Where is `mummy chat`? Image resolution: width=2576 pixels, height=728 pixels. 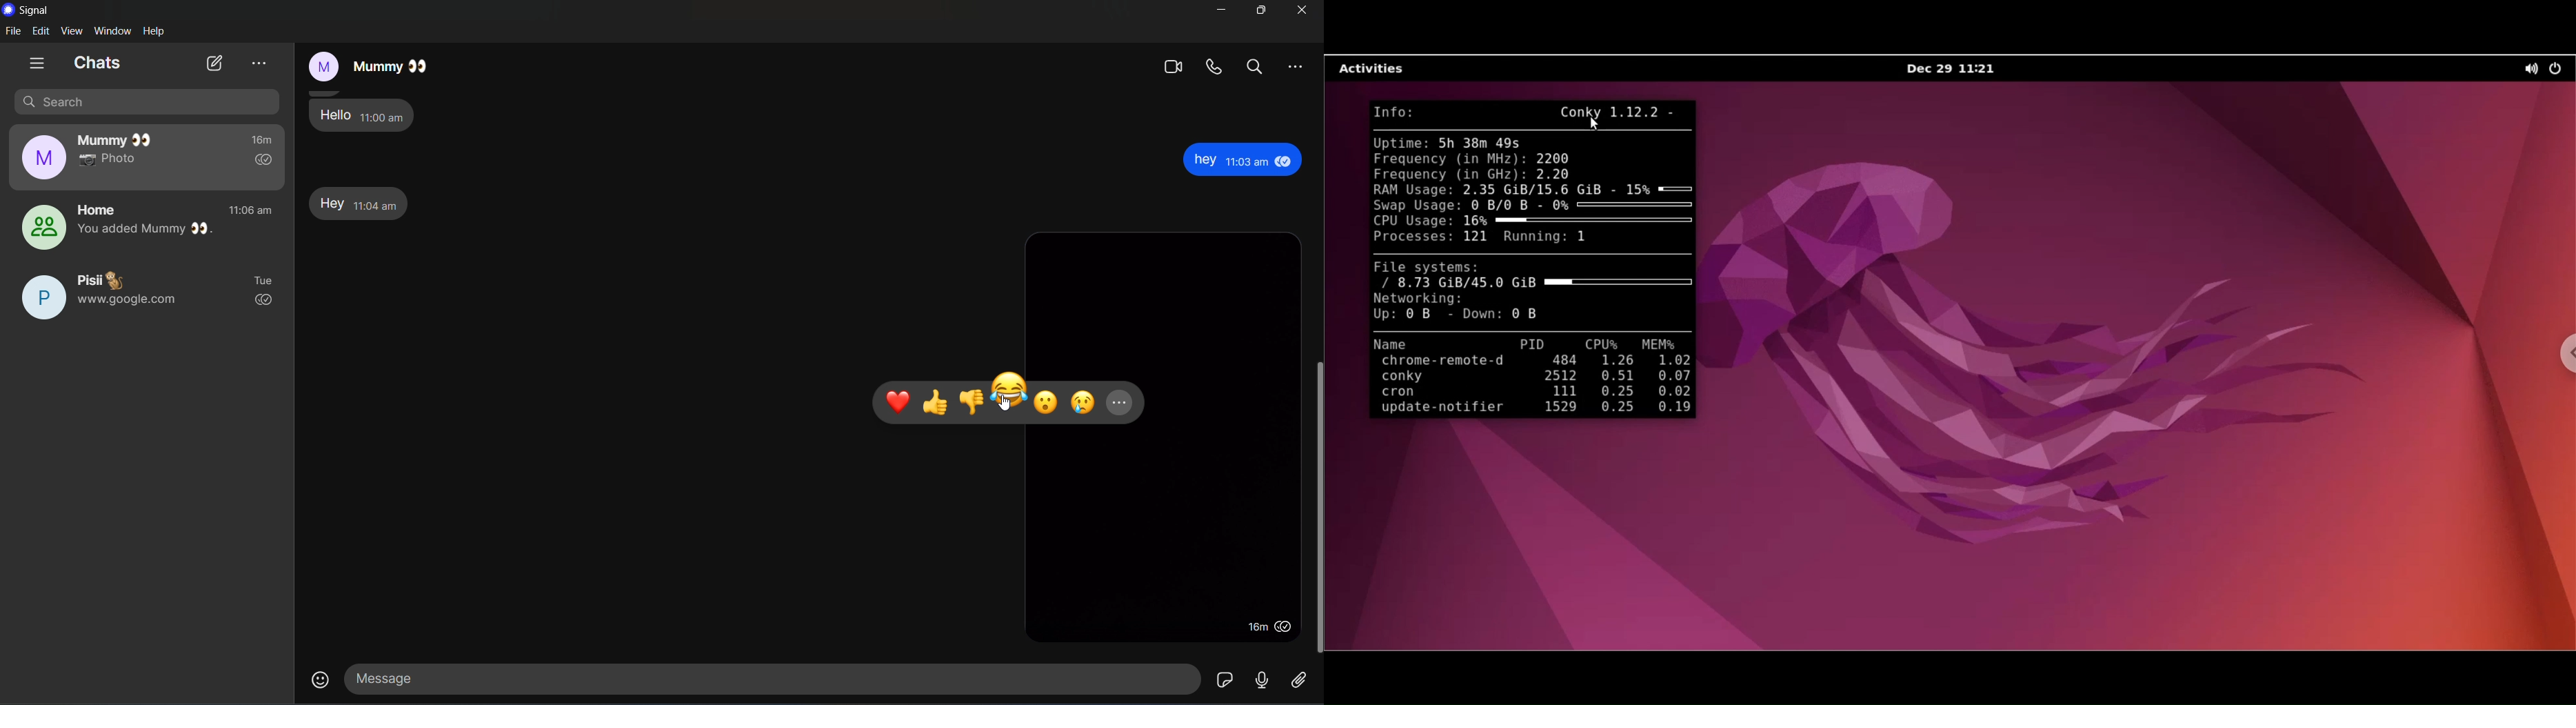 mummy chat is located at coordinates (147, 157).